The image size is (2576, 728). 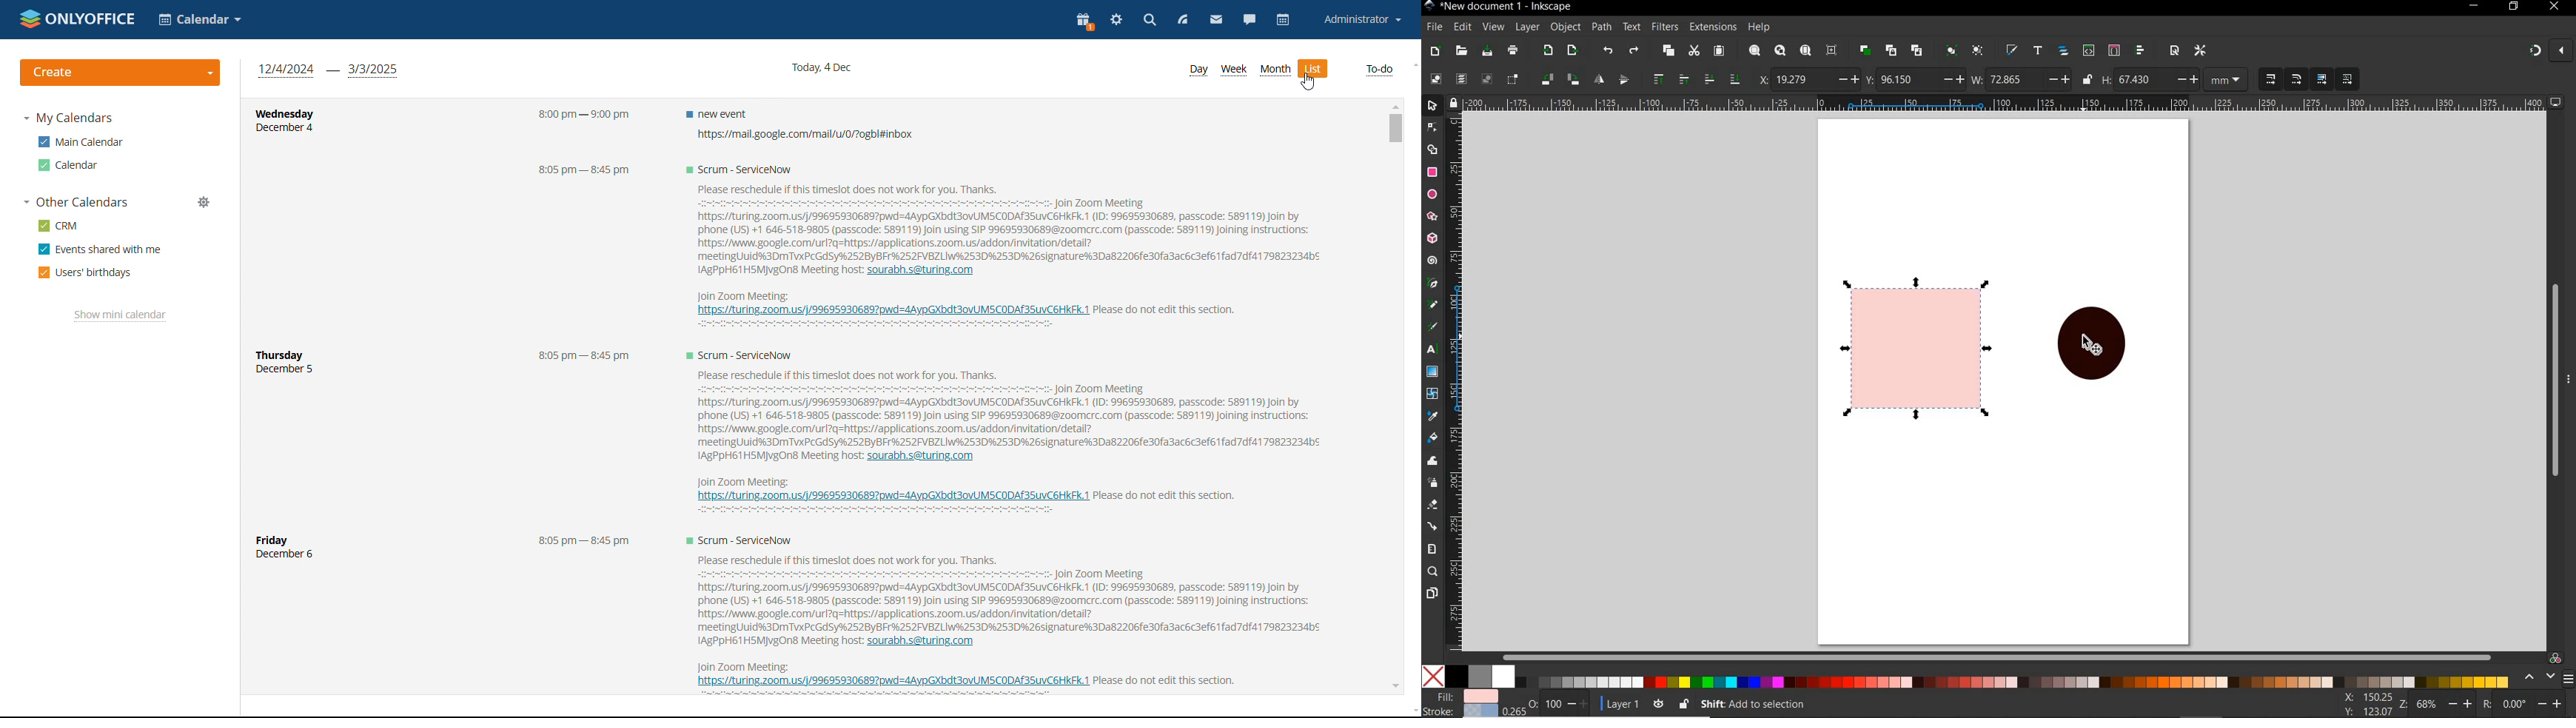 What do you see at coordinates (1493, 25) in the screenshot?
I see `view` at bounding box center [1493, 25].